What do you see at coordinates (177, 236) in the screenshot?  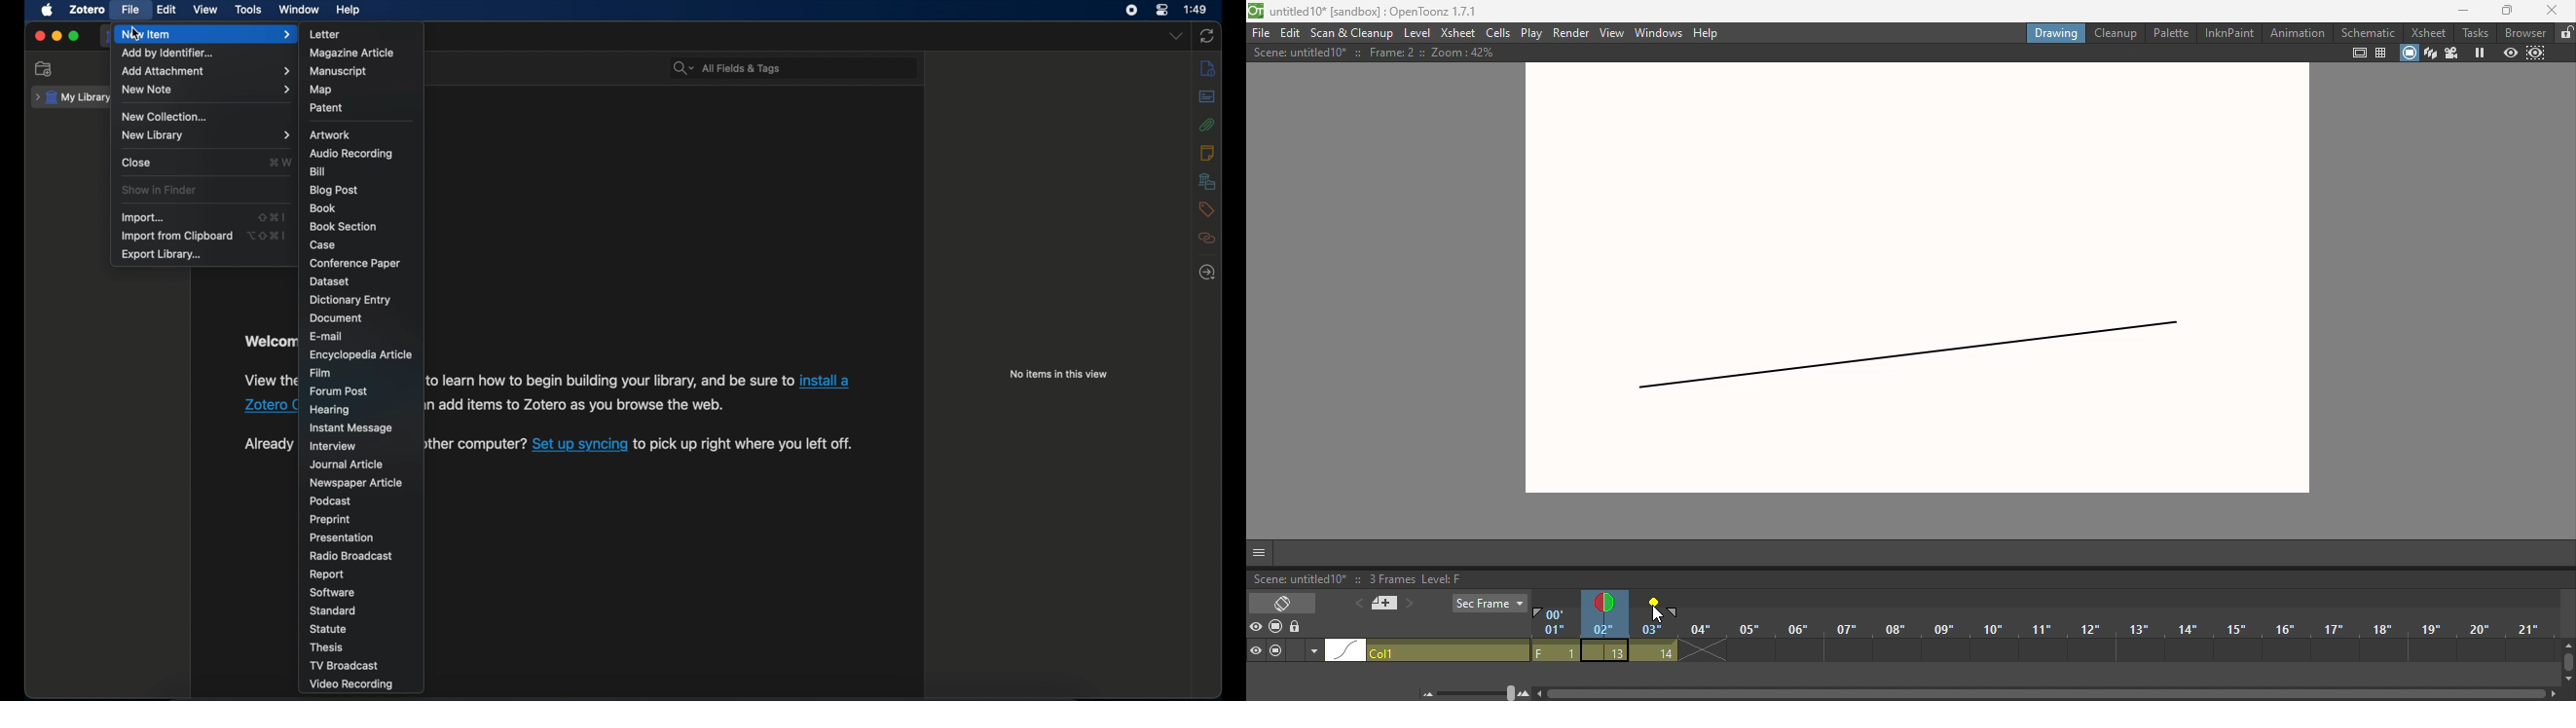 I see `import from clipboard` at bounding box center [177, 236].